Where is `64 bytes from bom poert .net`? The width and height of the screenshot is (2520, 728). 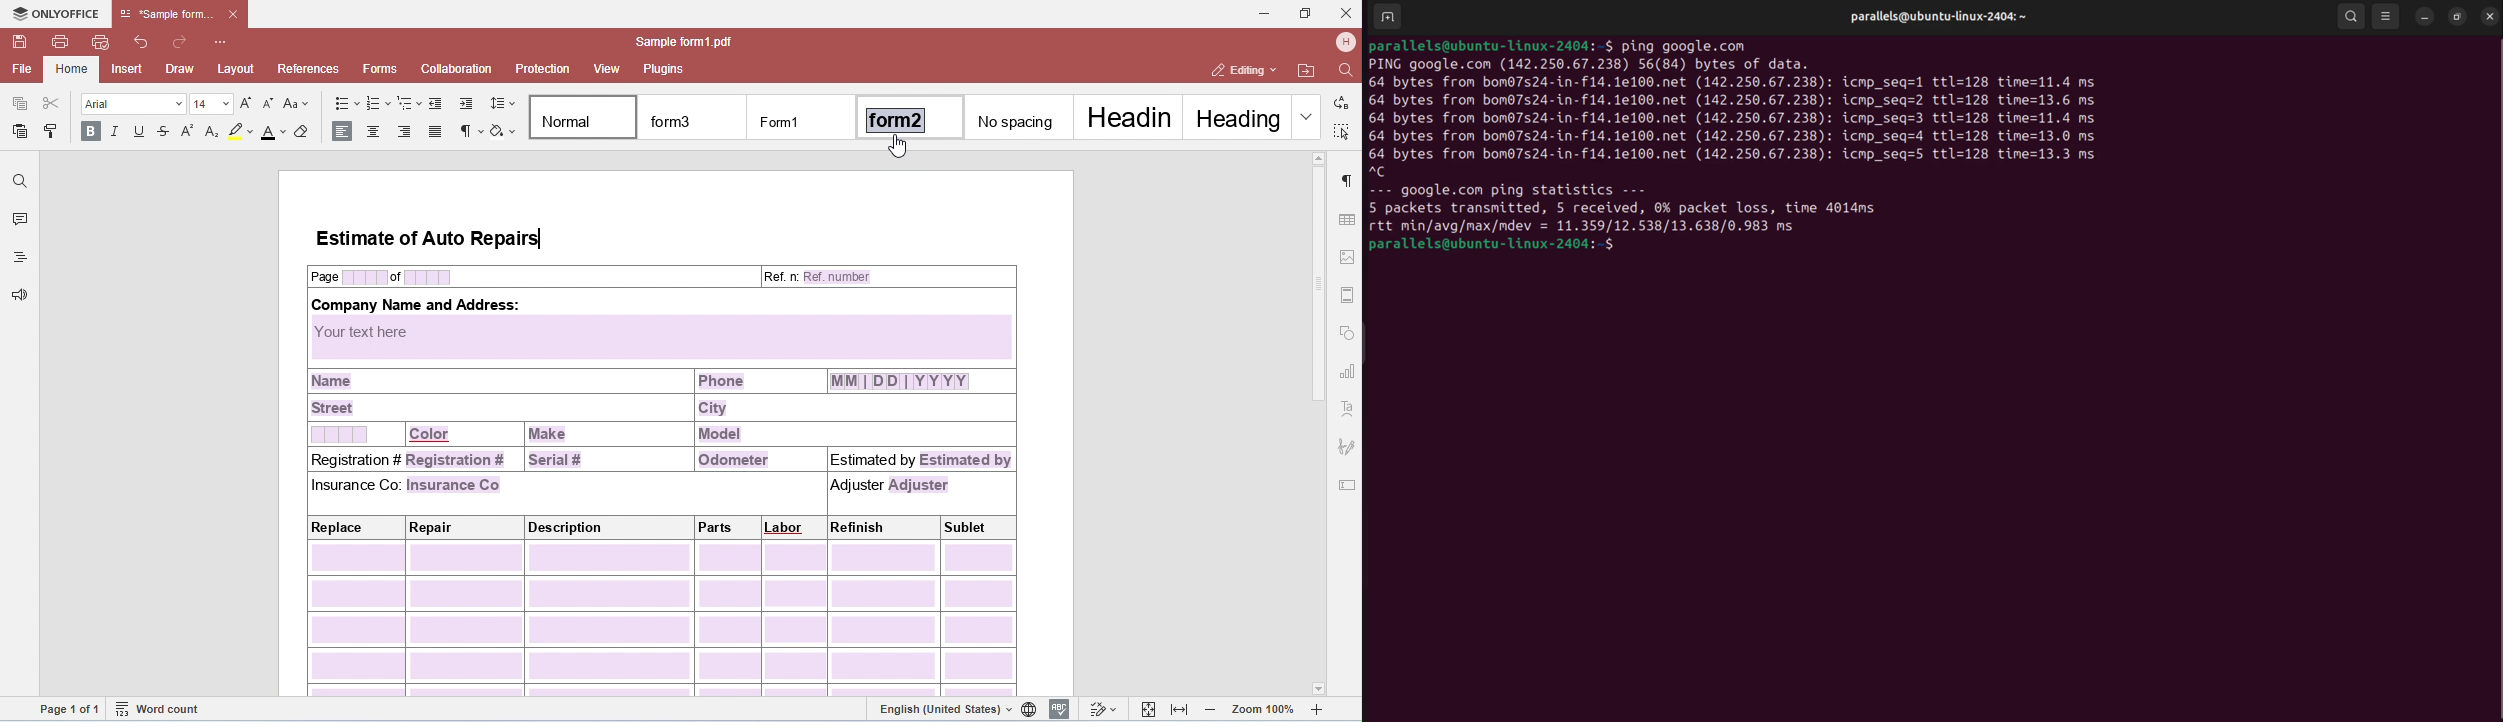 64 bytes from bom poert .net is located at coordinates (1598, 99).